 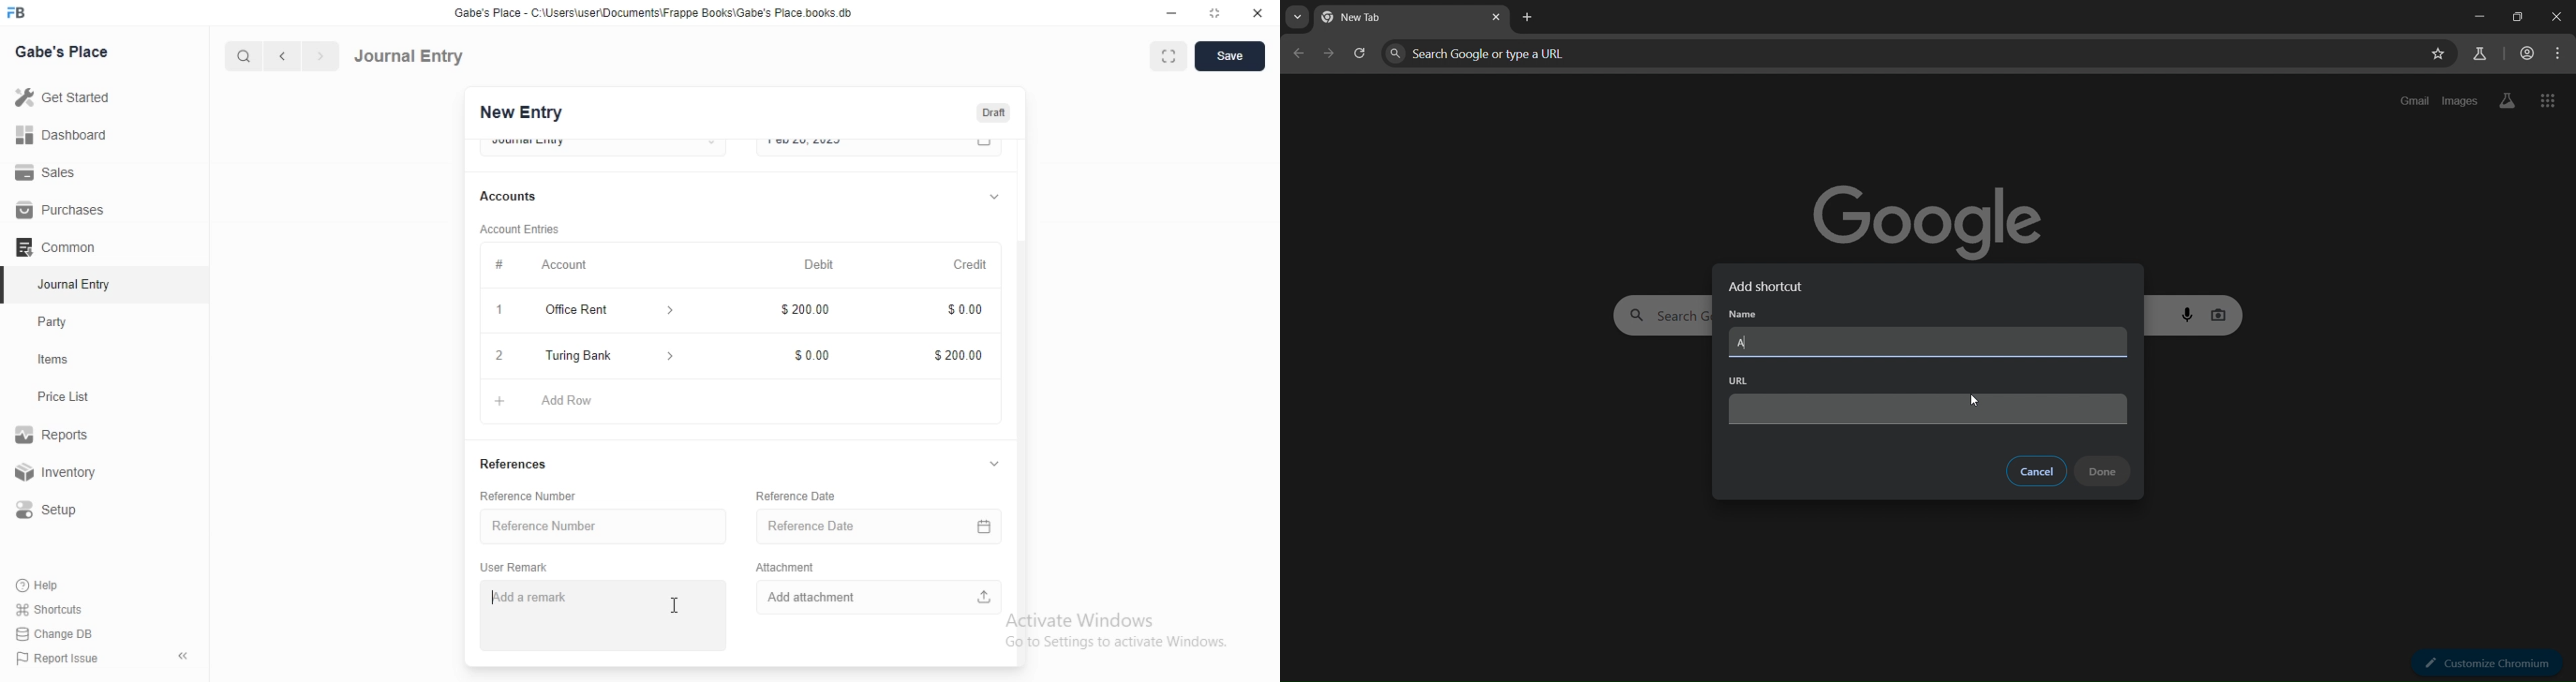 I want to click on Reports., so click(x=55, y=438).